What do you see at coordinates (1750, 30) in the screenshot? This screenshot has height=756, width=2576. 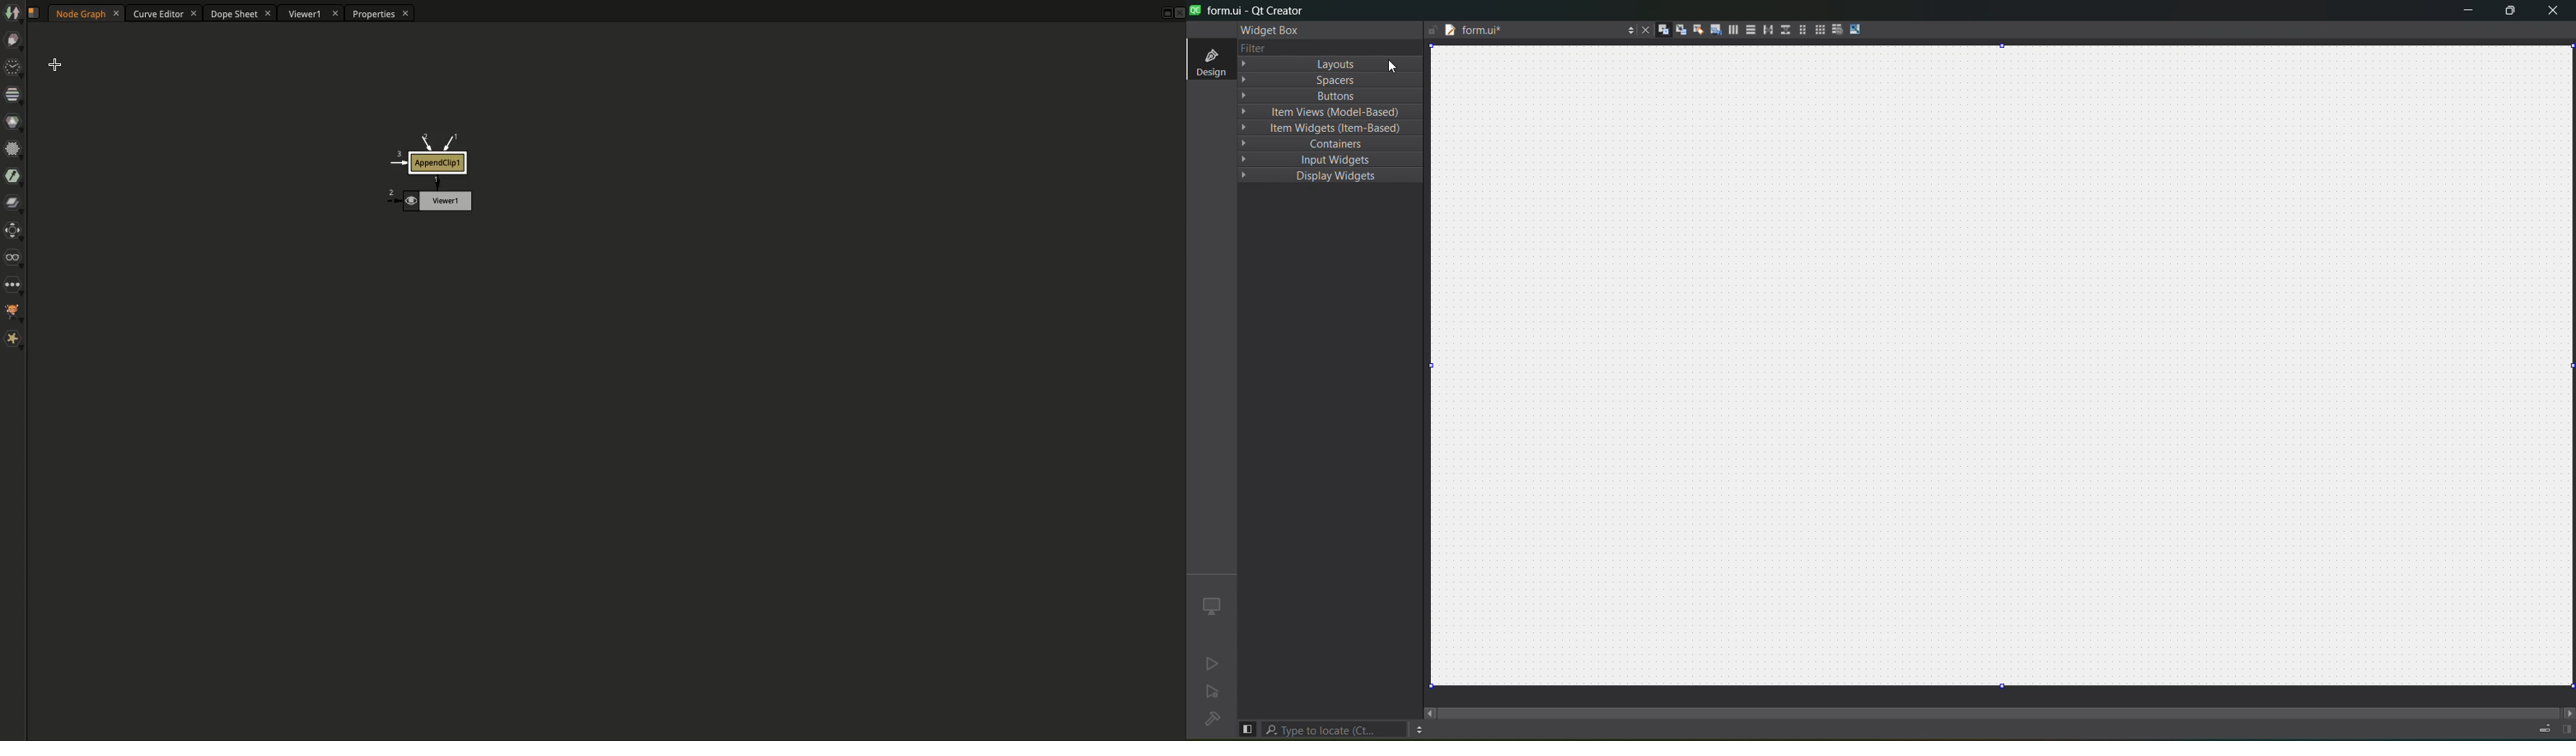 I see `vertical layout` at bounding box center [1750, 30].